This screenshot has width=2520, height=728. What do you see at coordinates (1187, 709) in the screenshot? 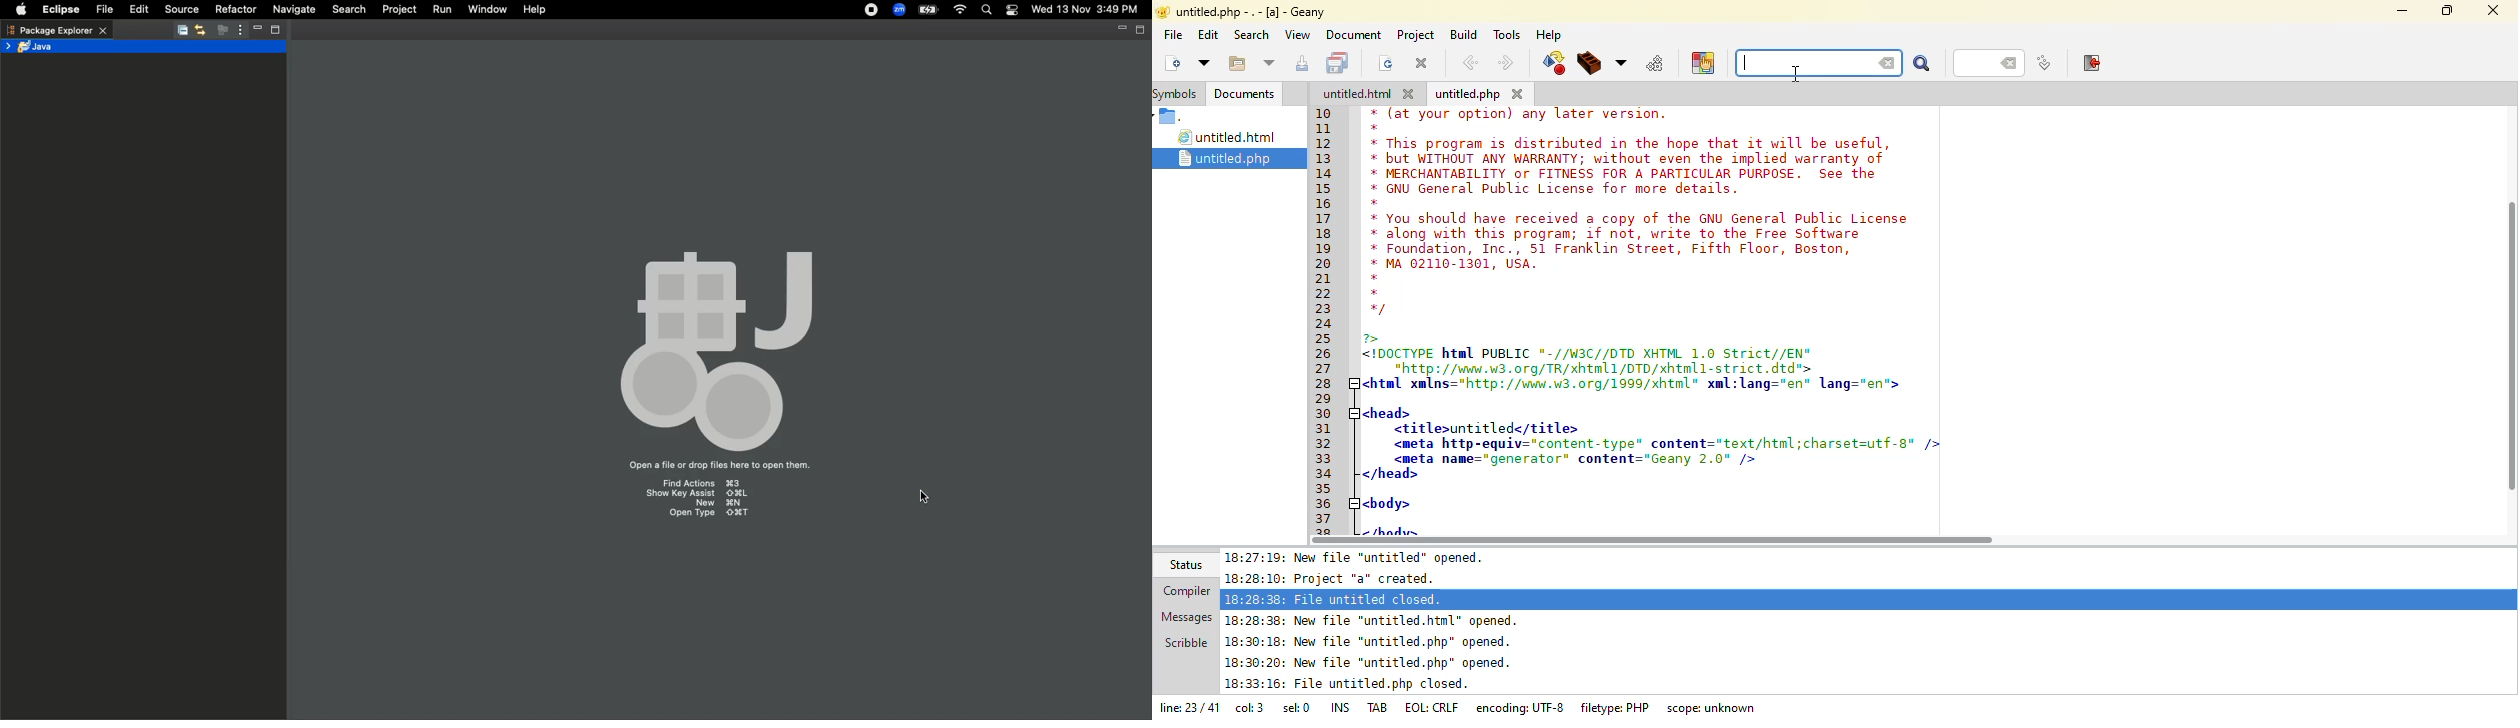
I see `line:23/41` at bounding box center [1187, 709].